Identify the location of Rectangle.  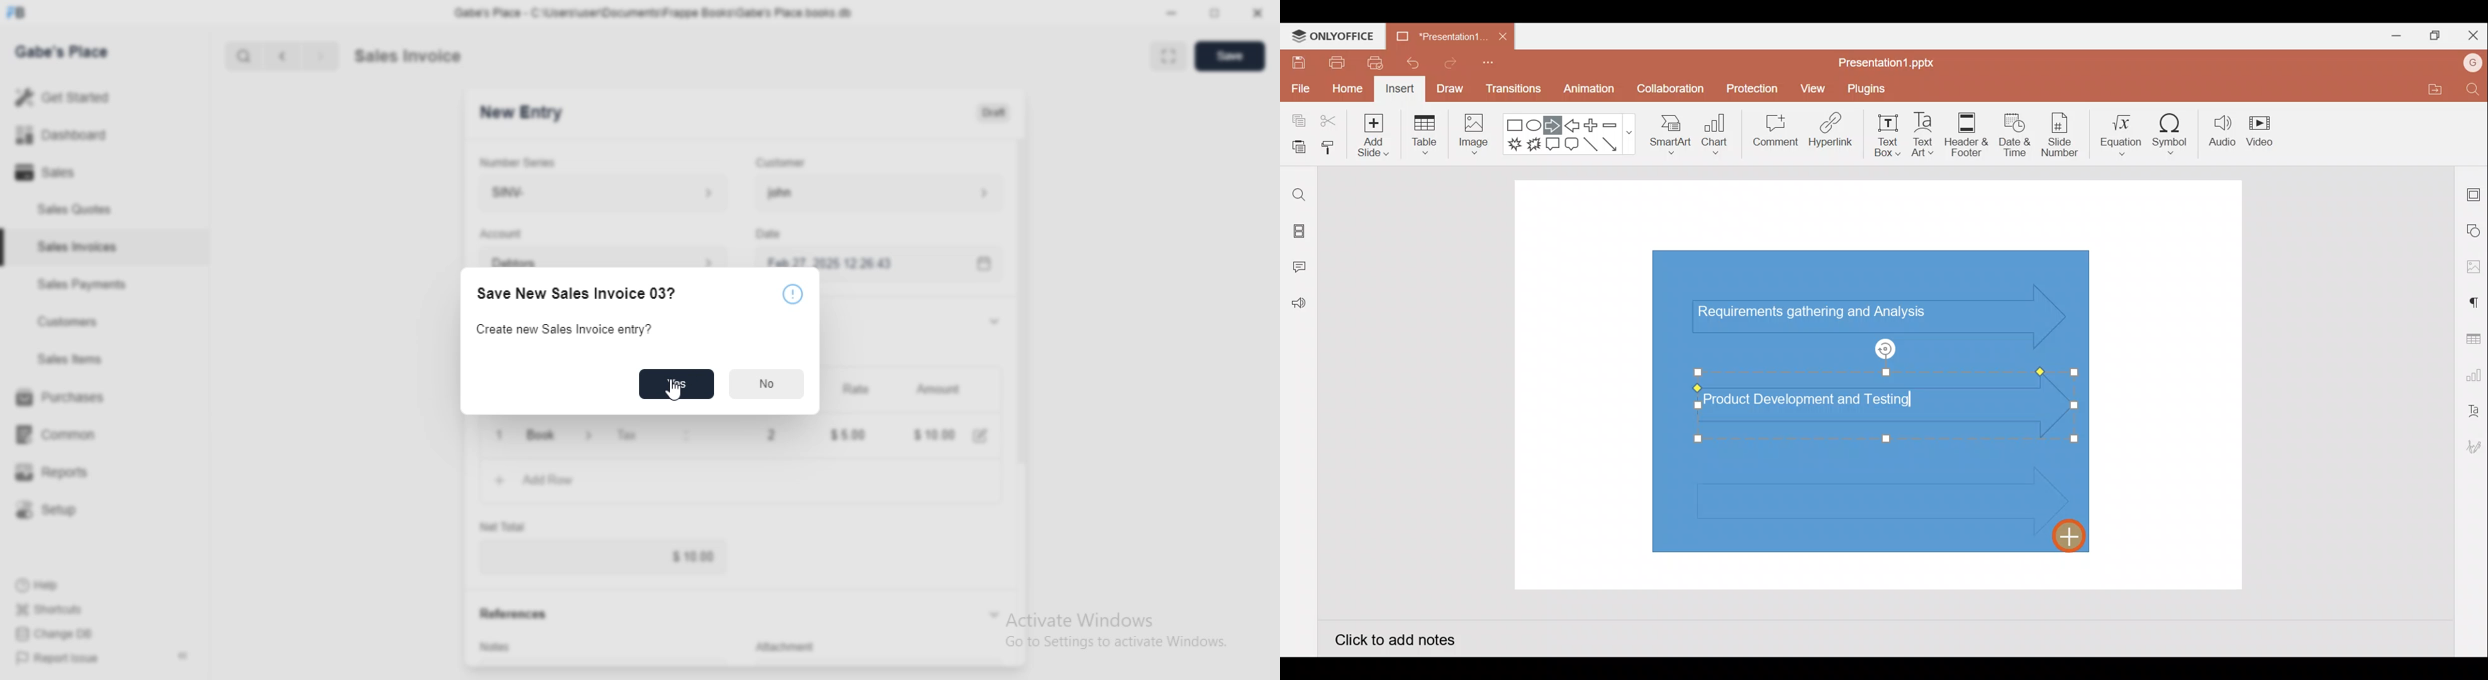
(1515, 126).